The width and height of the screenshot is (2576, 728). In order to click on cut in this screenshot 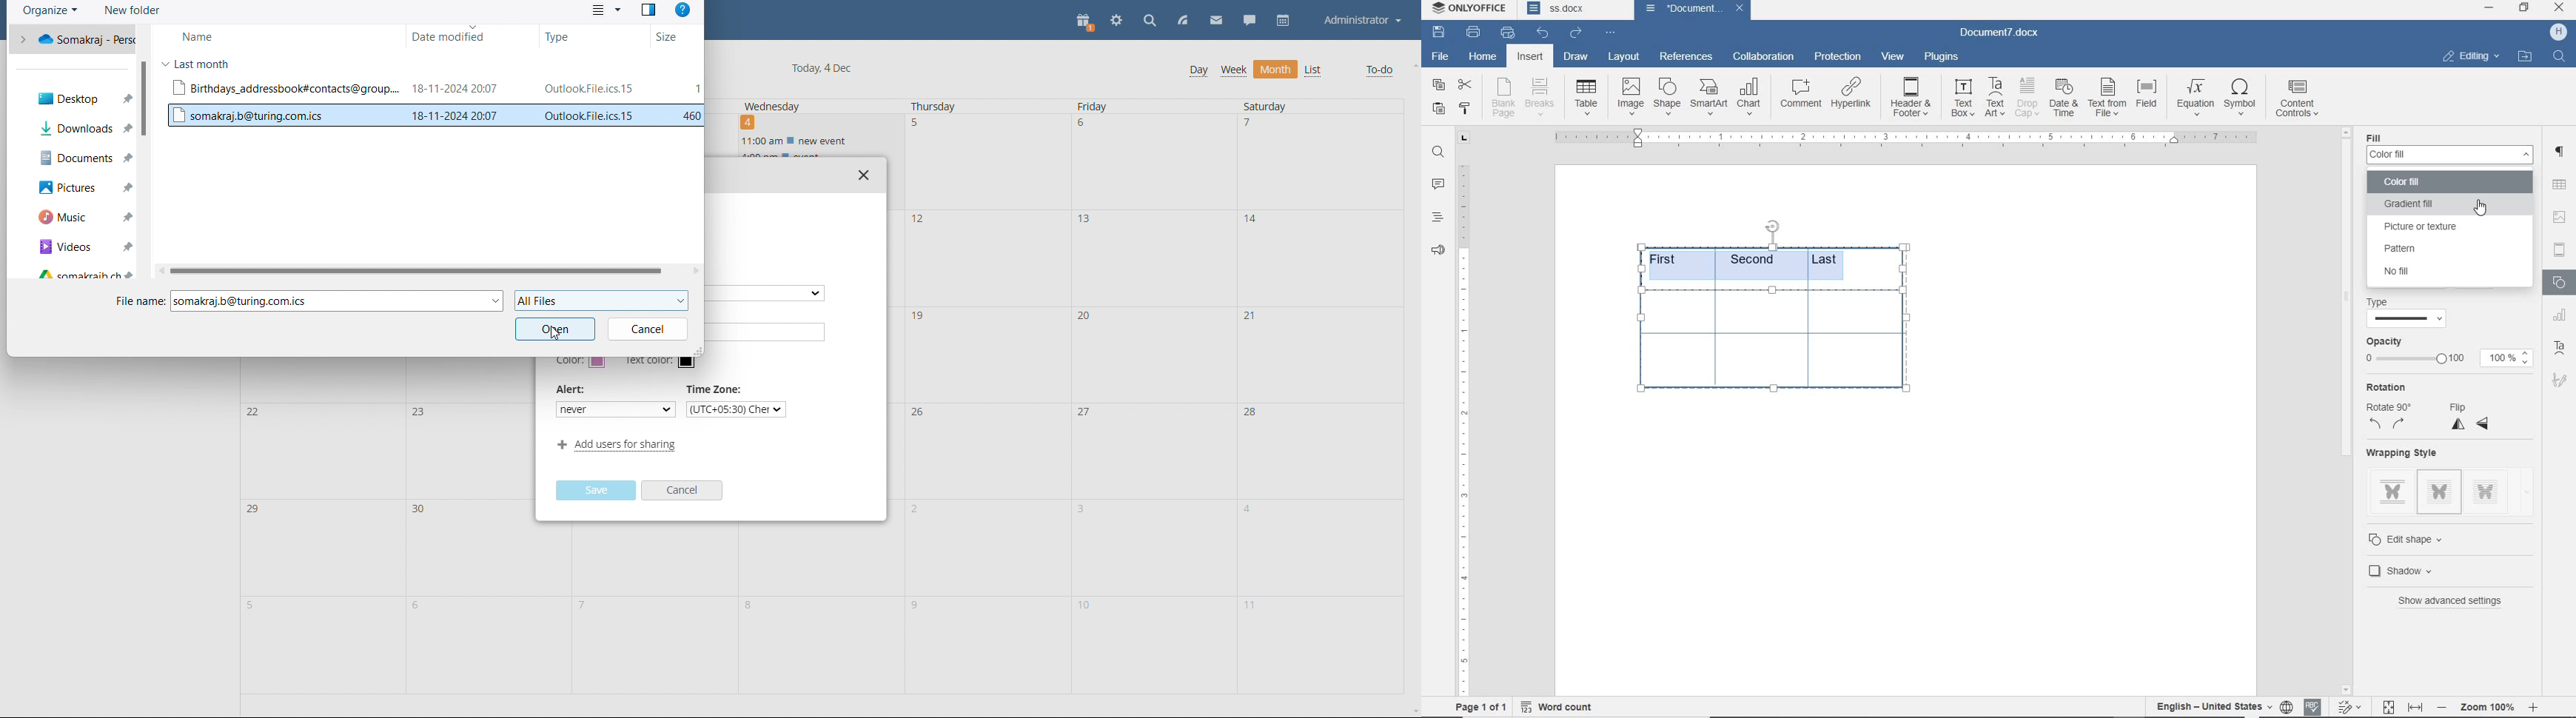, I will do `click(1465, 86)`.